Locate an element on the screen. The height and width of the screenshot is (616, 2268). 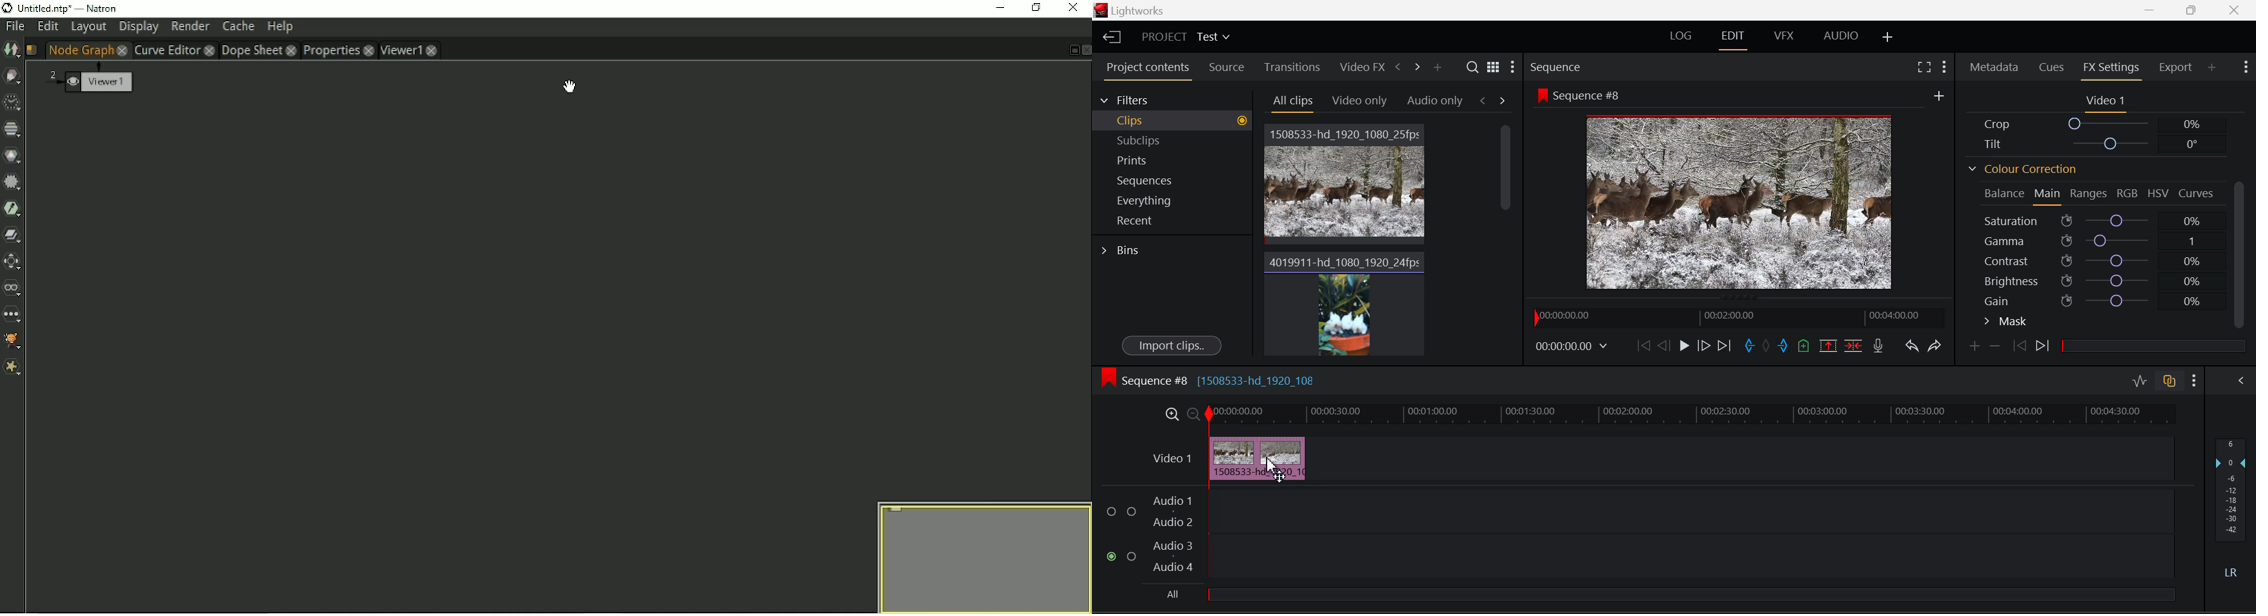
Go Back is located at coordinates (1664, 346).